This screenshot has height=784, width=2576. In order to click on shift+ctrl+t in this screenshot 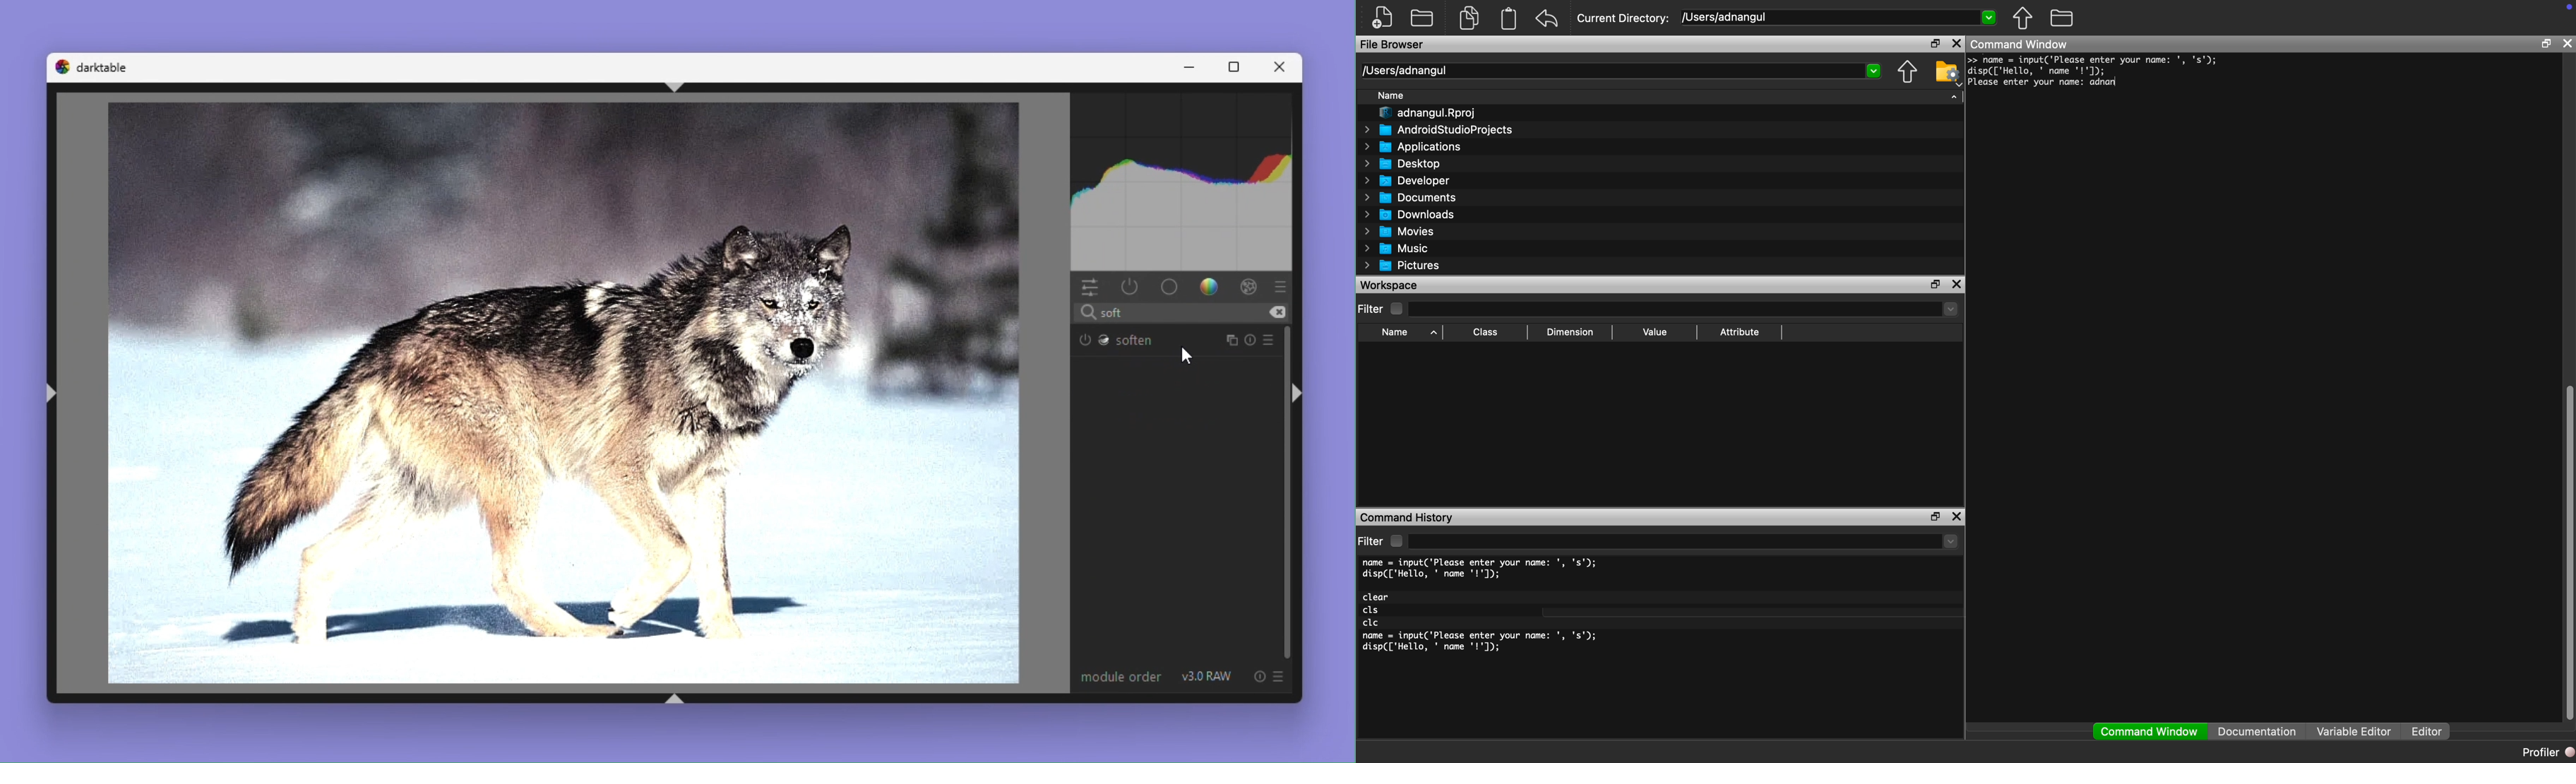, I will do `click(684, 88)`.